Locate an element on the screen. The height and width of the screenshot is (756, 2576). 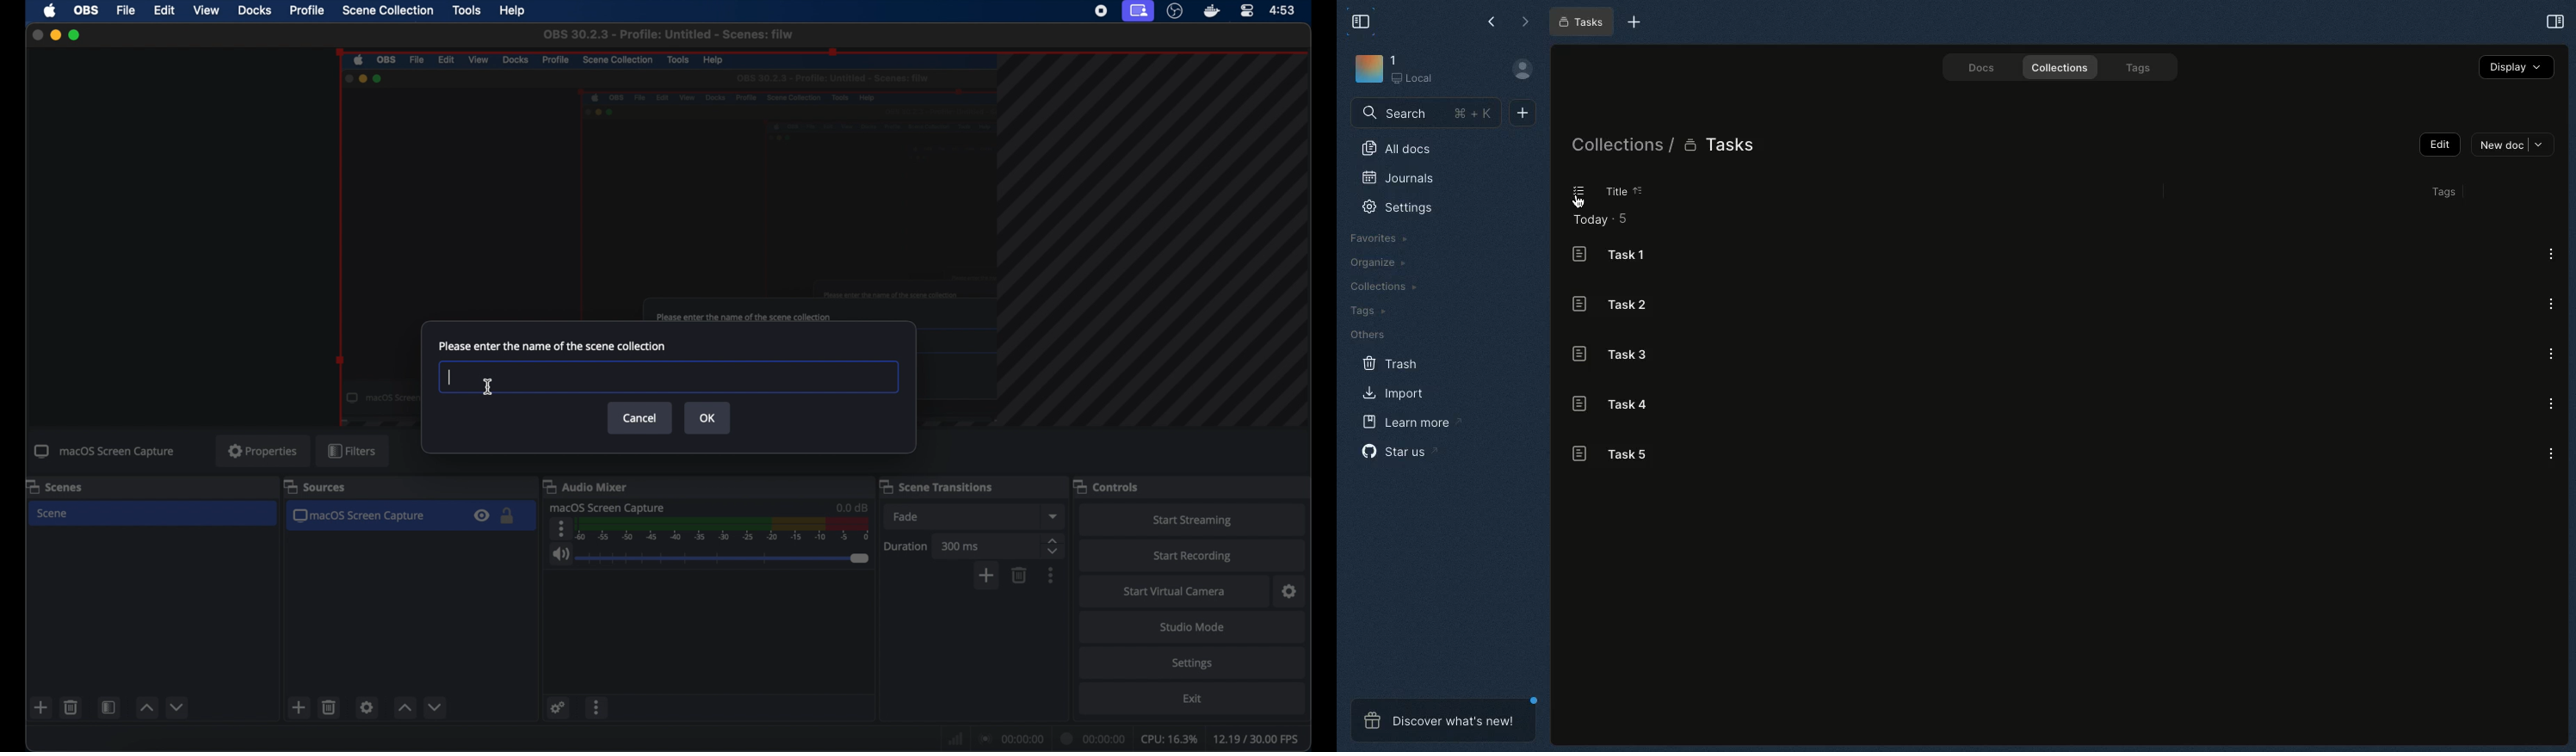
preview is located at coordinates (664, 185).